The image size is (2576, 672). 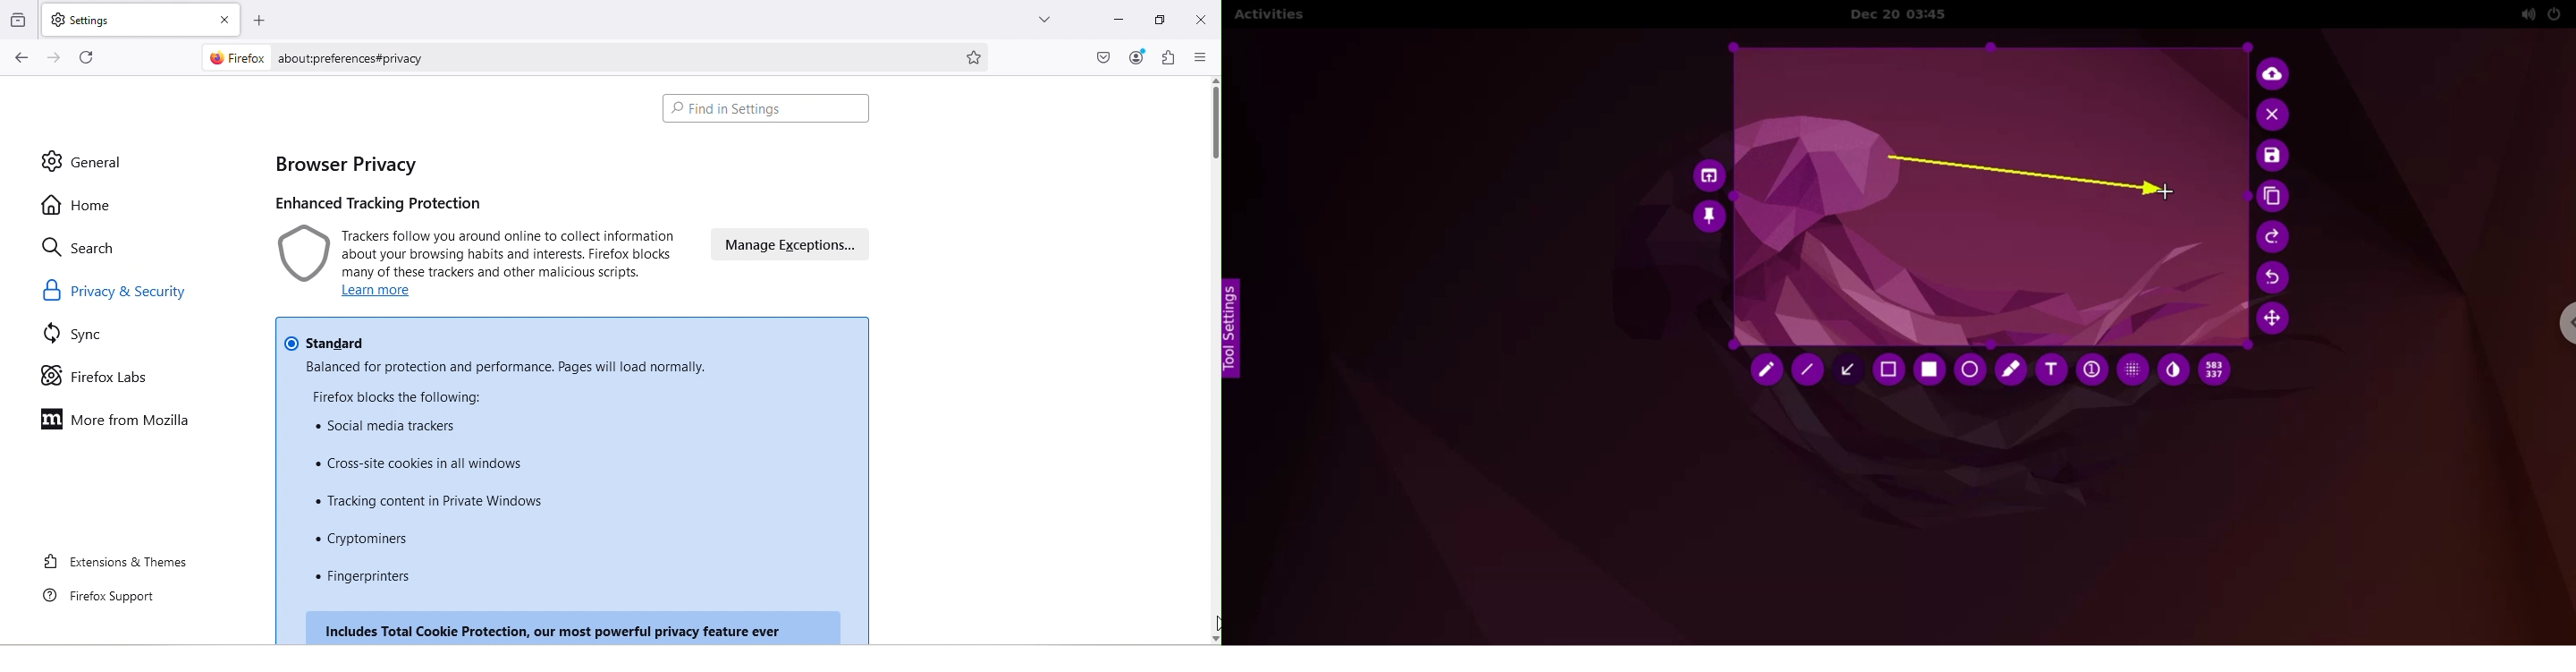 What do you see at coordinates (1168, 58) in the screenshot?
I see `Extensions` at bounding box center [1168, 58].